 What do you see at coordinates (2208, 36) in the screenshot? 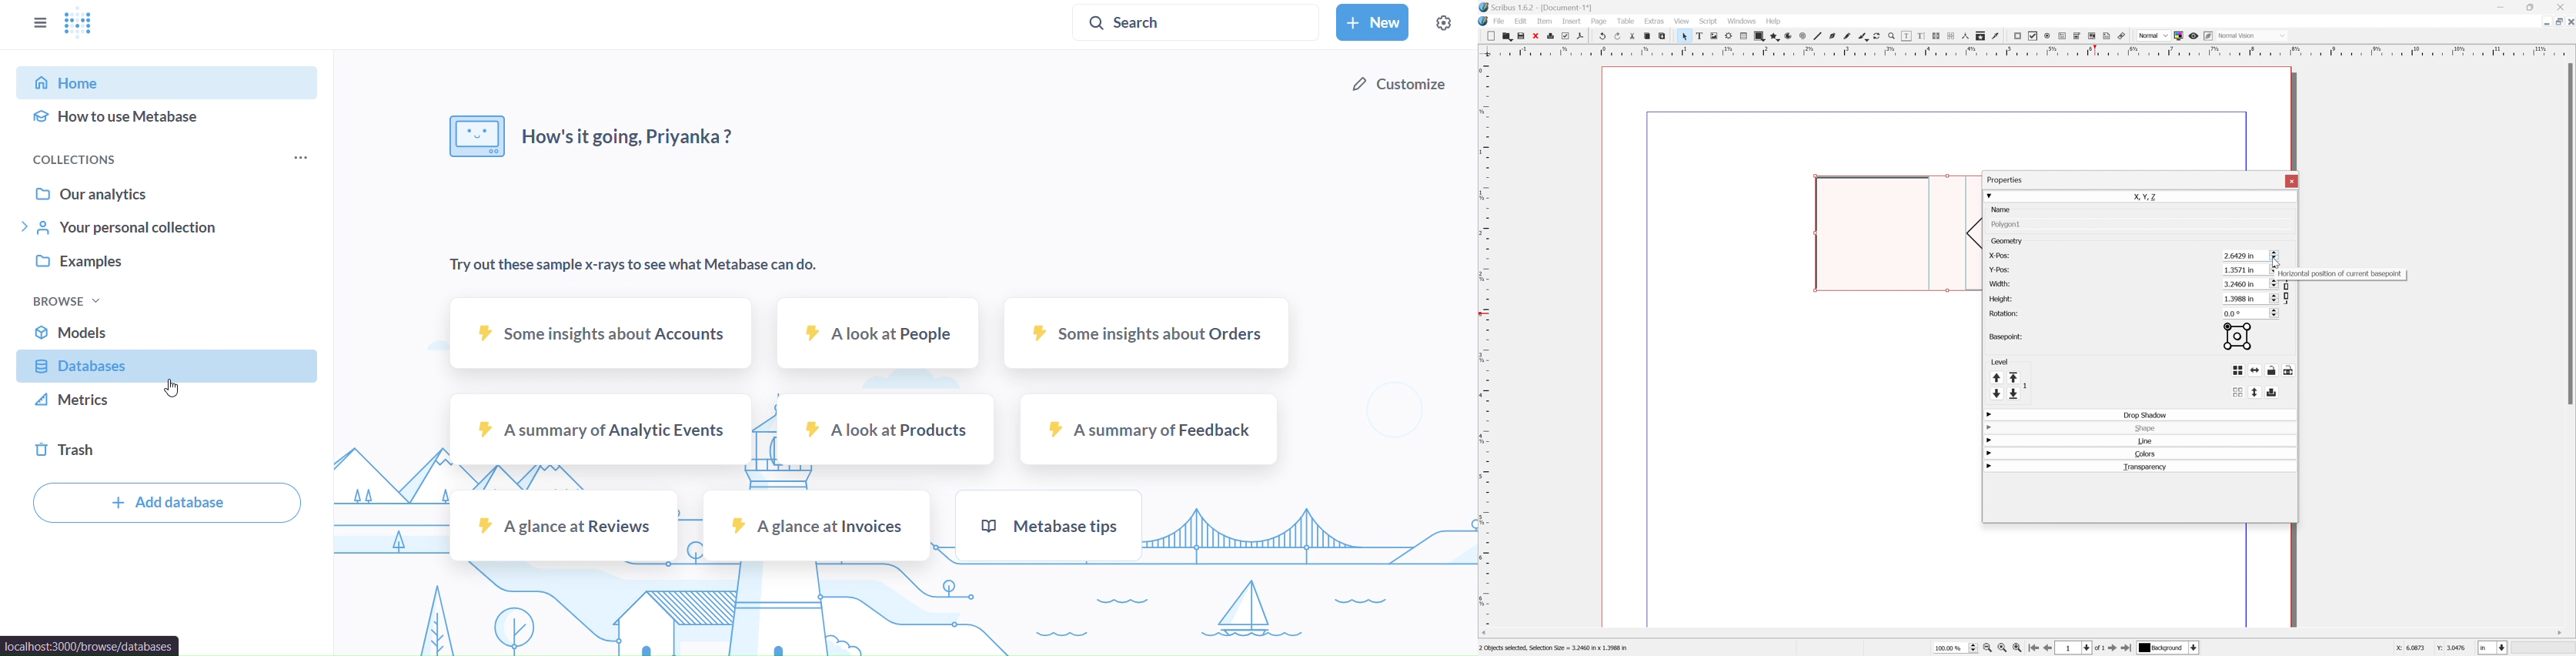
I see `Edit preview` at bounding box center [2208, 36].